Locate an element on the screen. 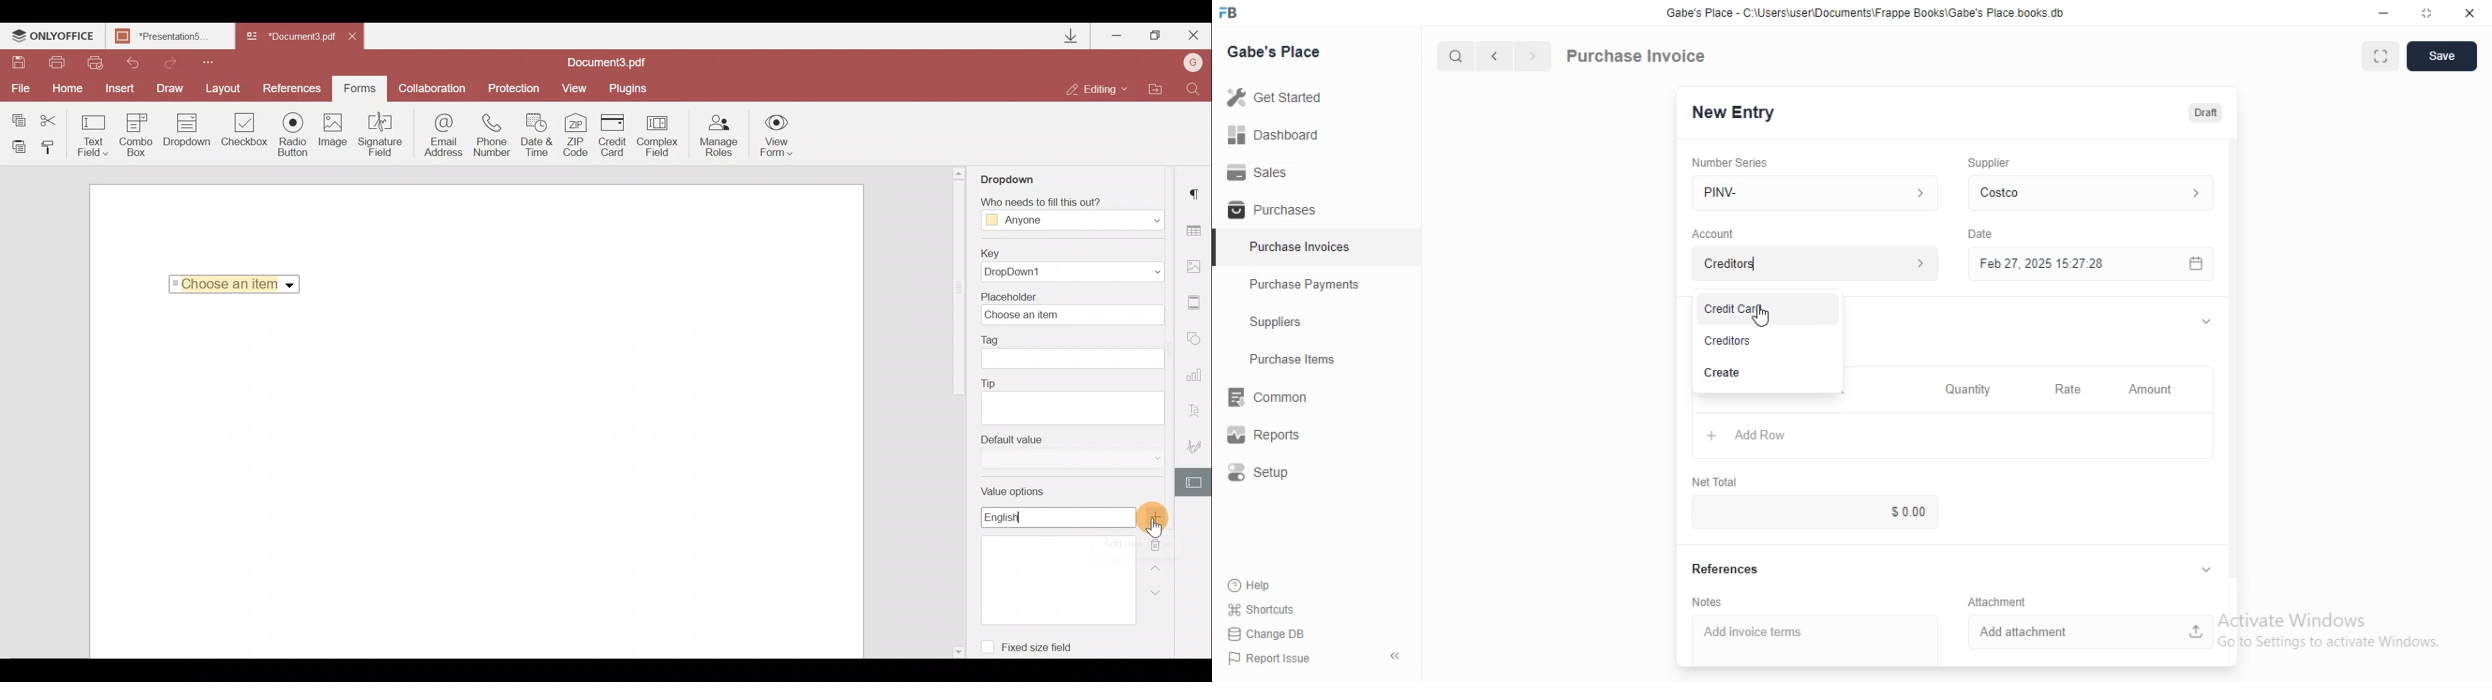 The height and width of the screenshot is (700, 2492). Delete is located at coordinates (1164, 542).